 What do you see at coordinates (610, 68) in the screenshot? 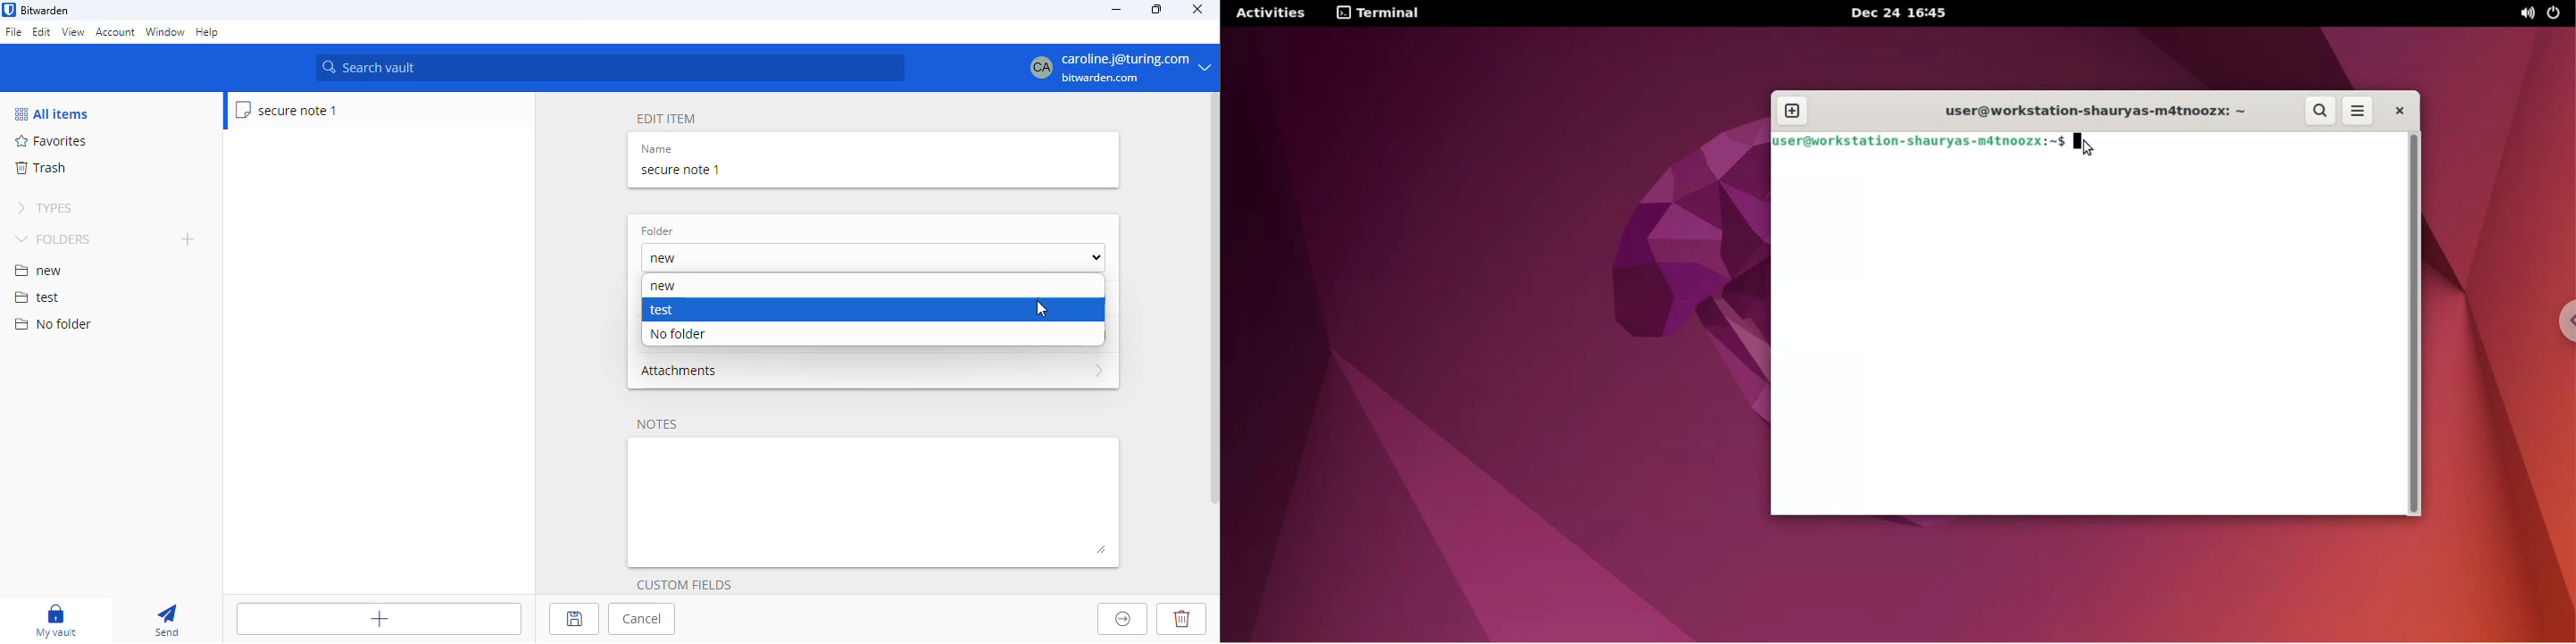
I see `search vault` at bounding box center [610, 68].